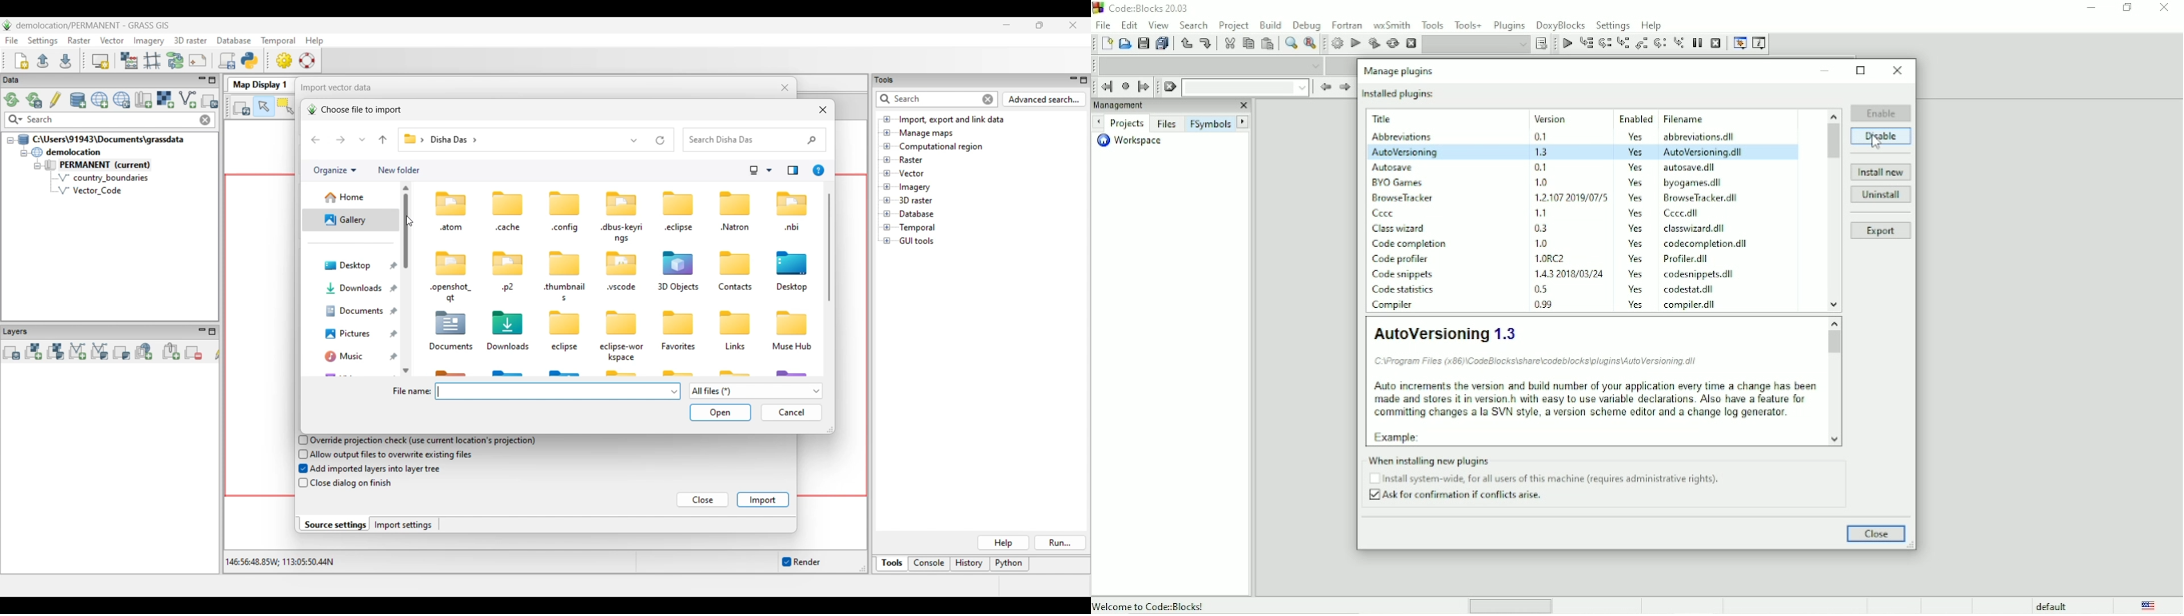 This screenshot has height=616, width=2184. Describe the element at coordinates (1876, 534) in the screenshot. I see `Close` at that location.